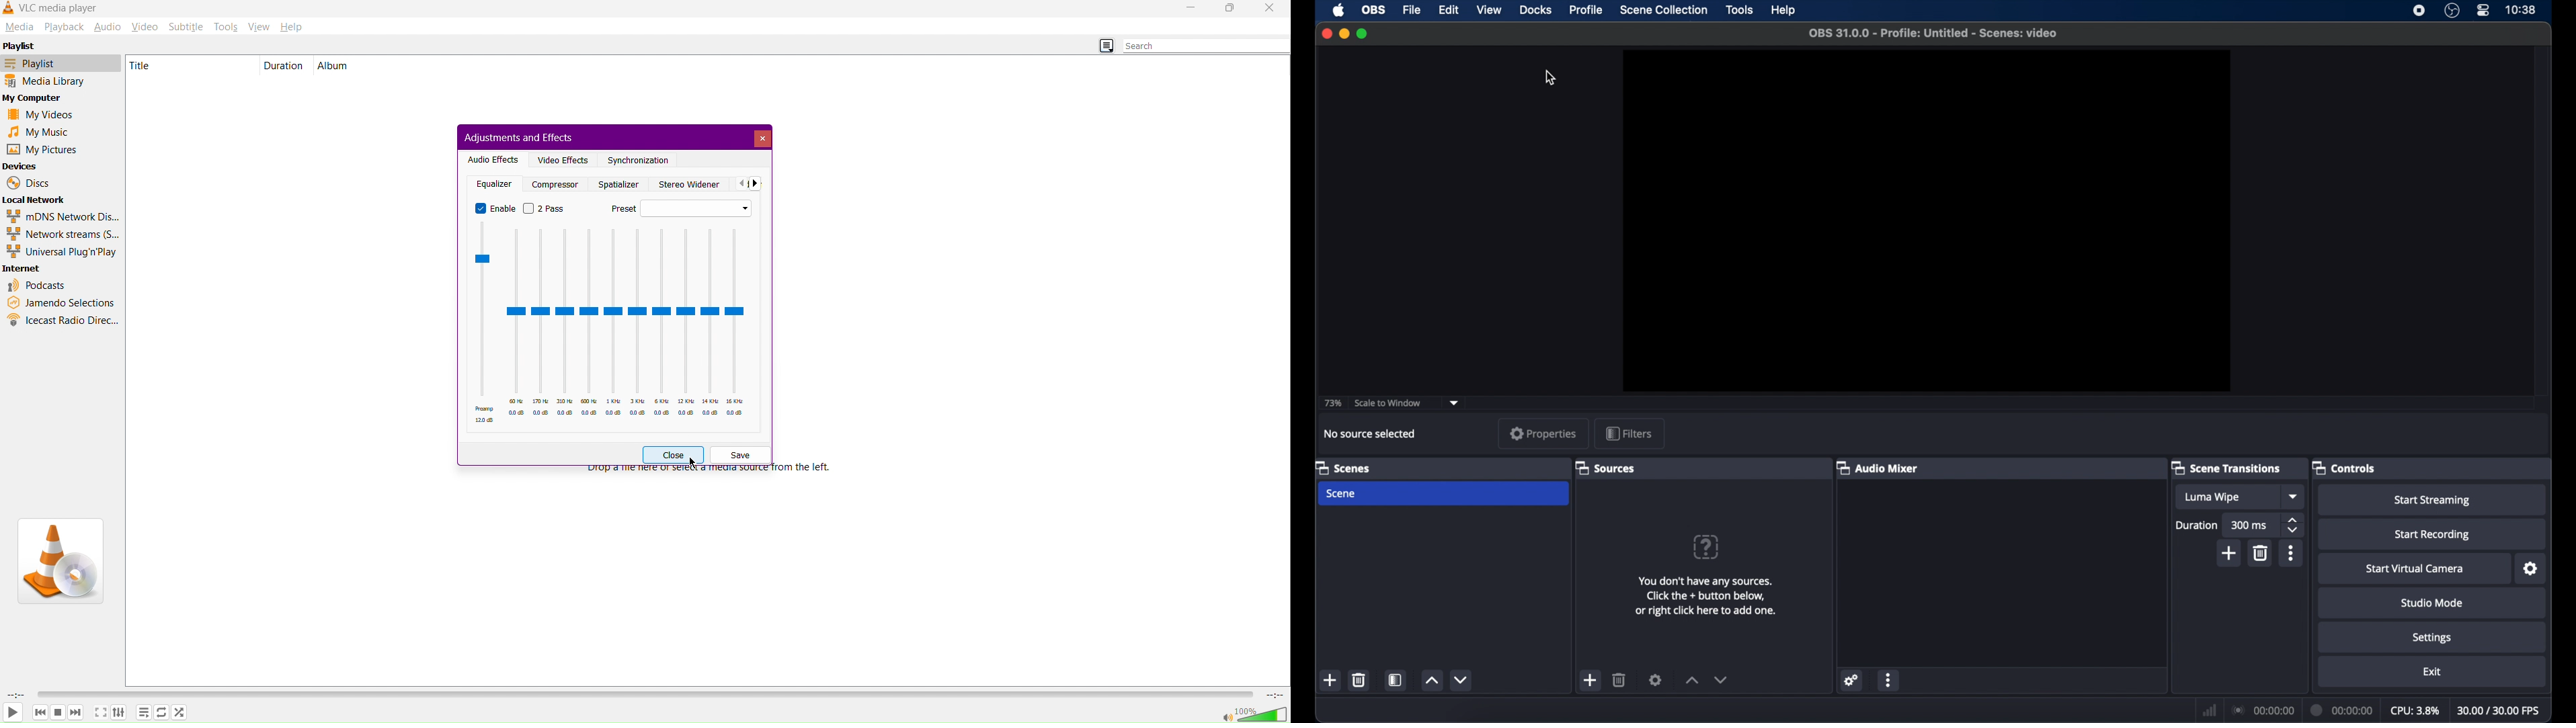 The height and width of the screenshot is (728, 2576). What do you see at coordinates (1362, 33) in the screenshot?
I see `maximize` at bounding box center [1362, 33].